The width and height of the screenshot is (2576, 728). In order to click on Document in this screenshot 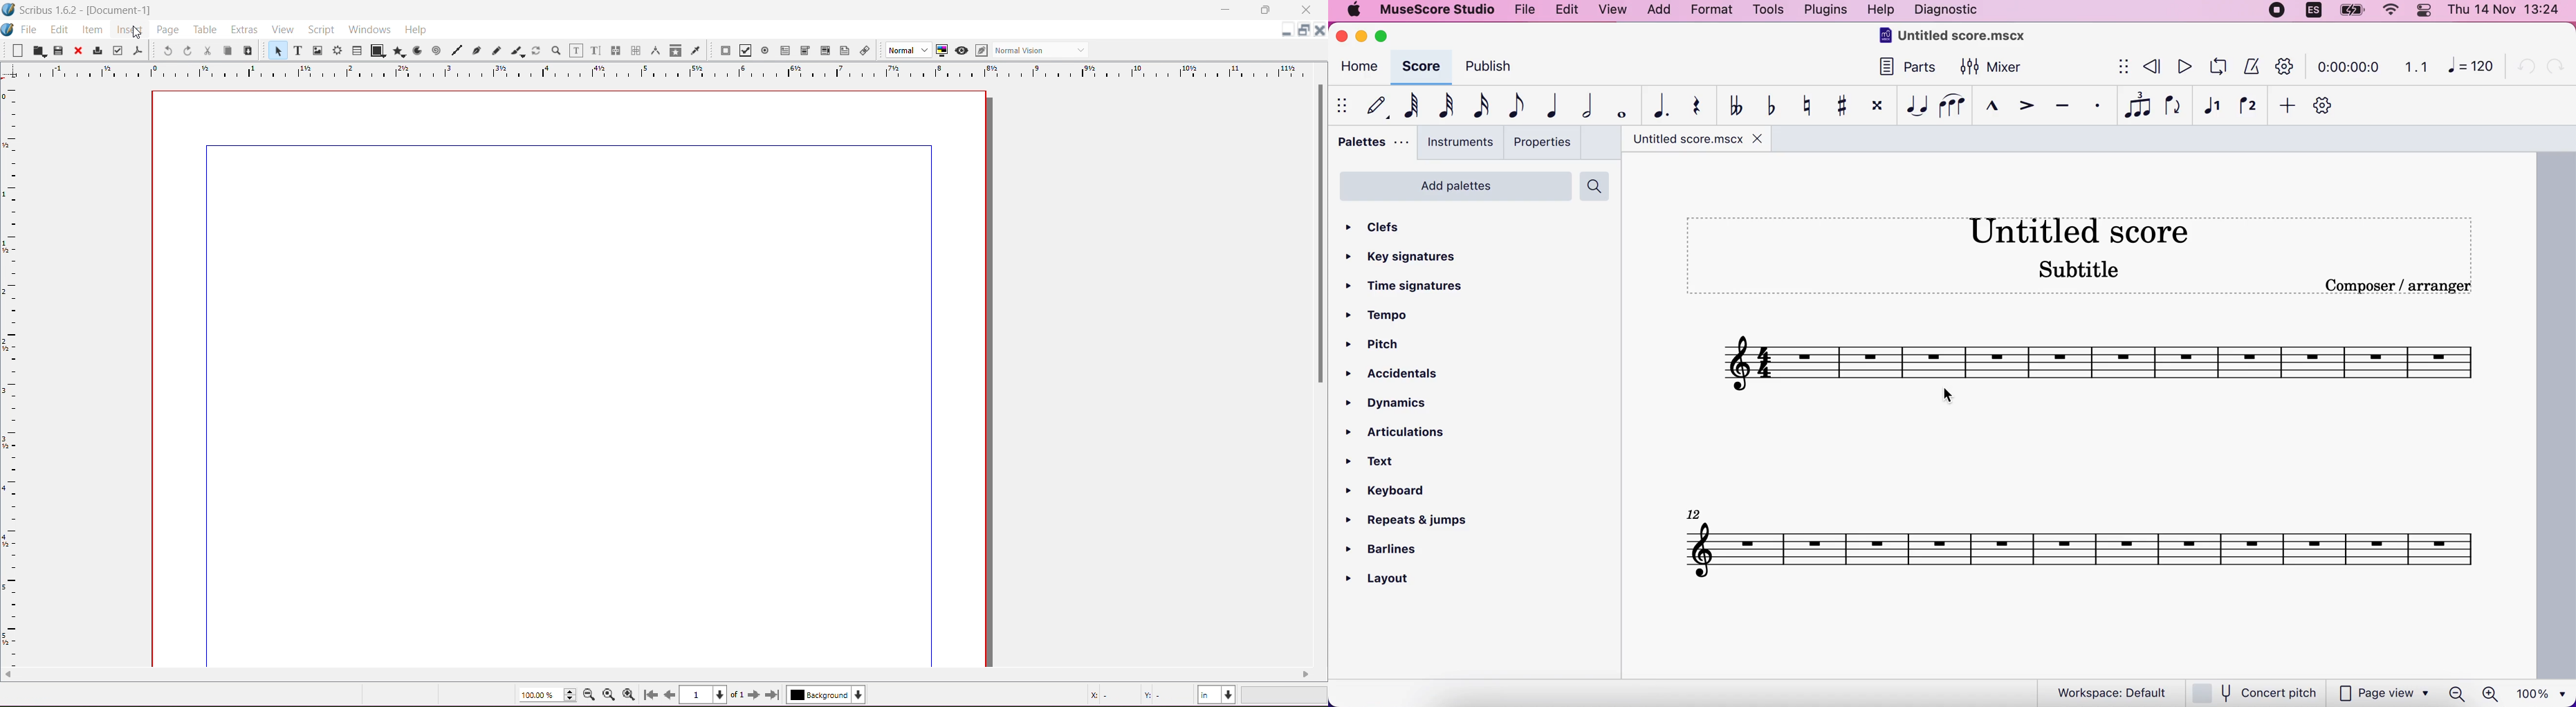, I will do `click(8, 30)`.